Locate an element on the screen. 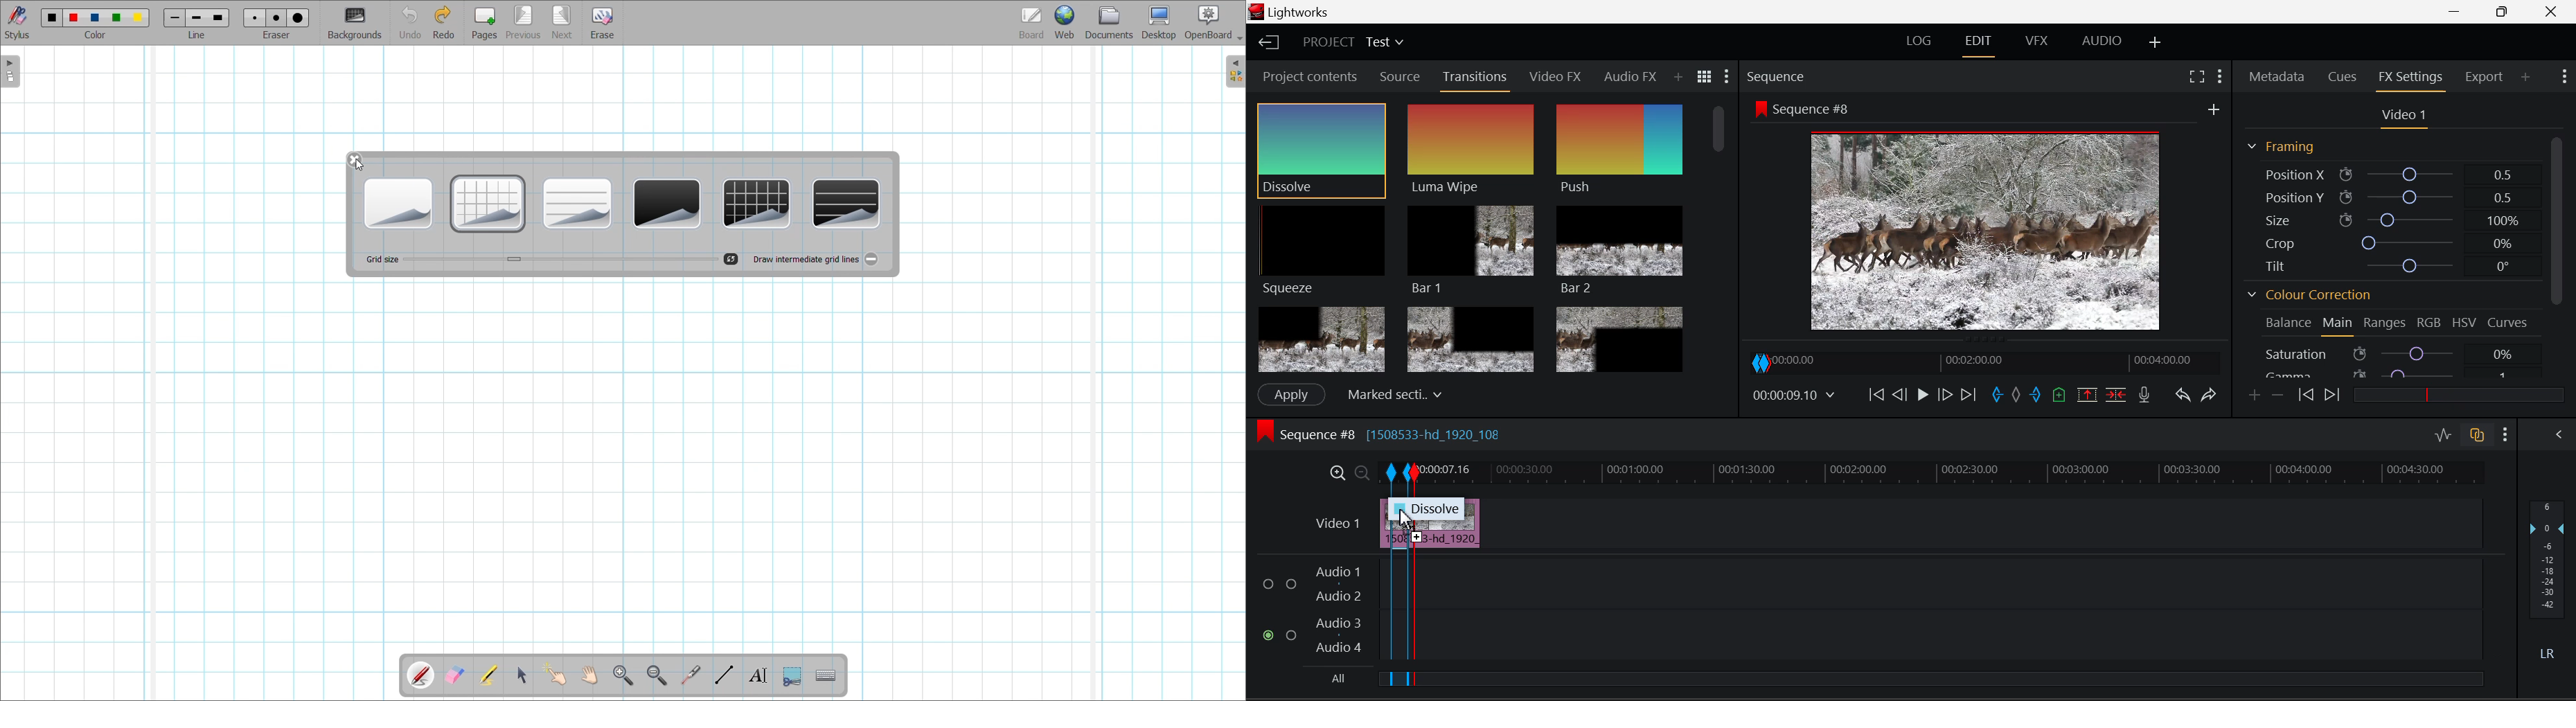 This screenshot has width=2576, height=728. Scroll Bar is located at coordinates (2556, 258).